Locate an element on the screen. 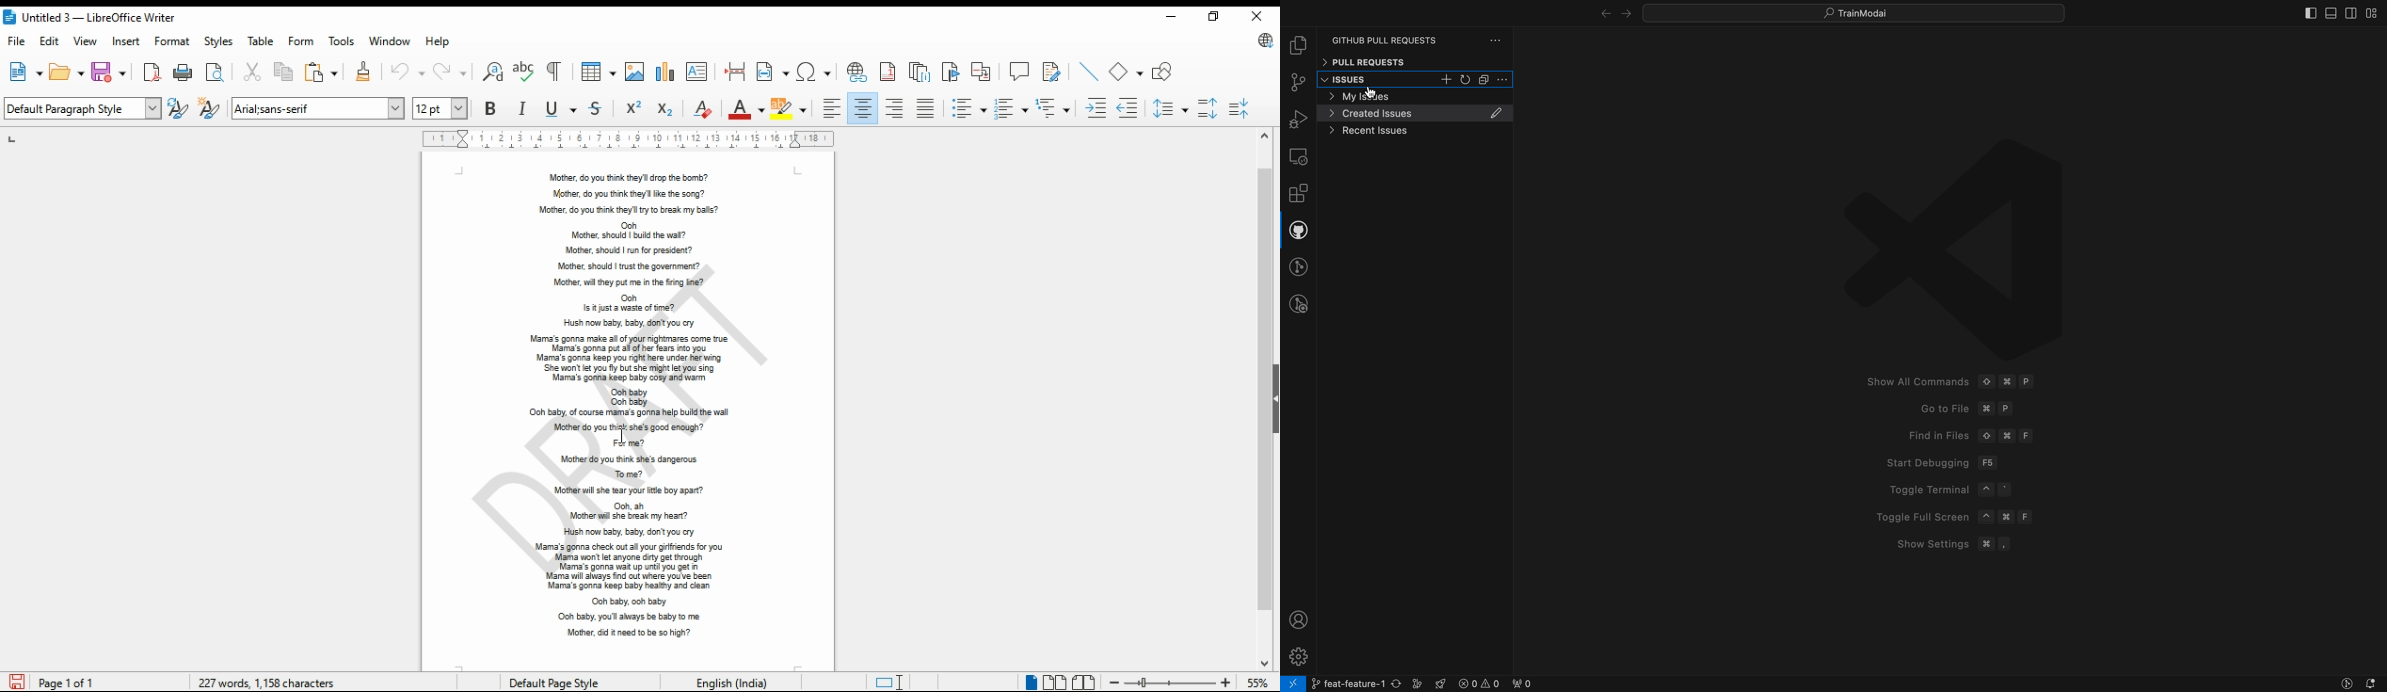 Image resolution: width=2408 pixels, height=700 pixels. insert endnote is located at coordinates (920, 73).